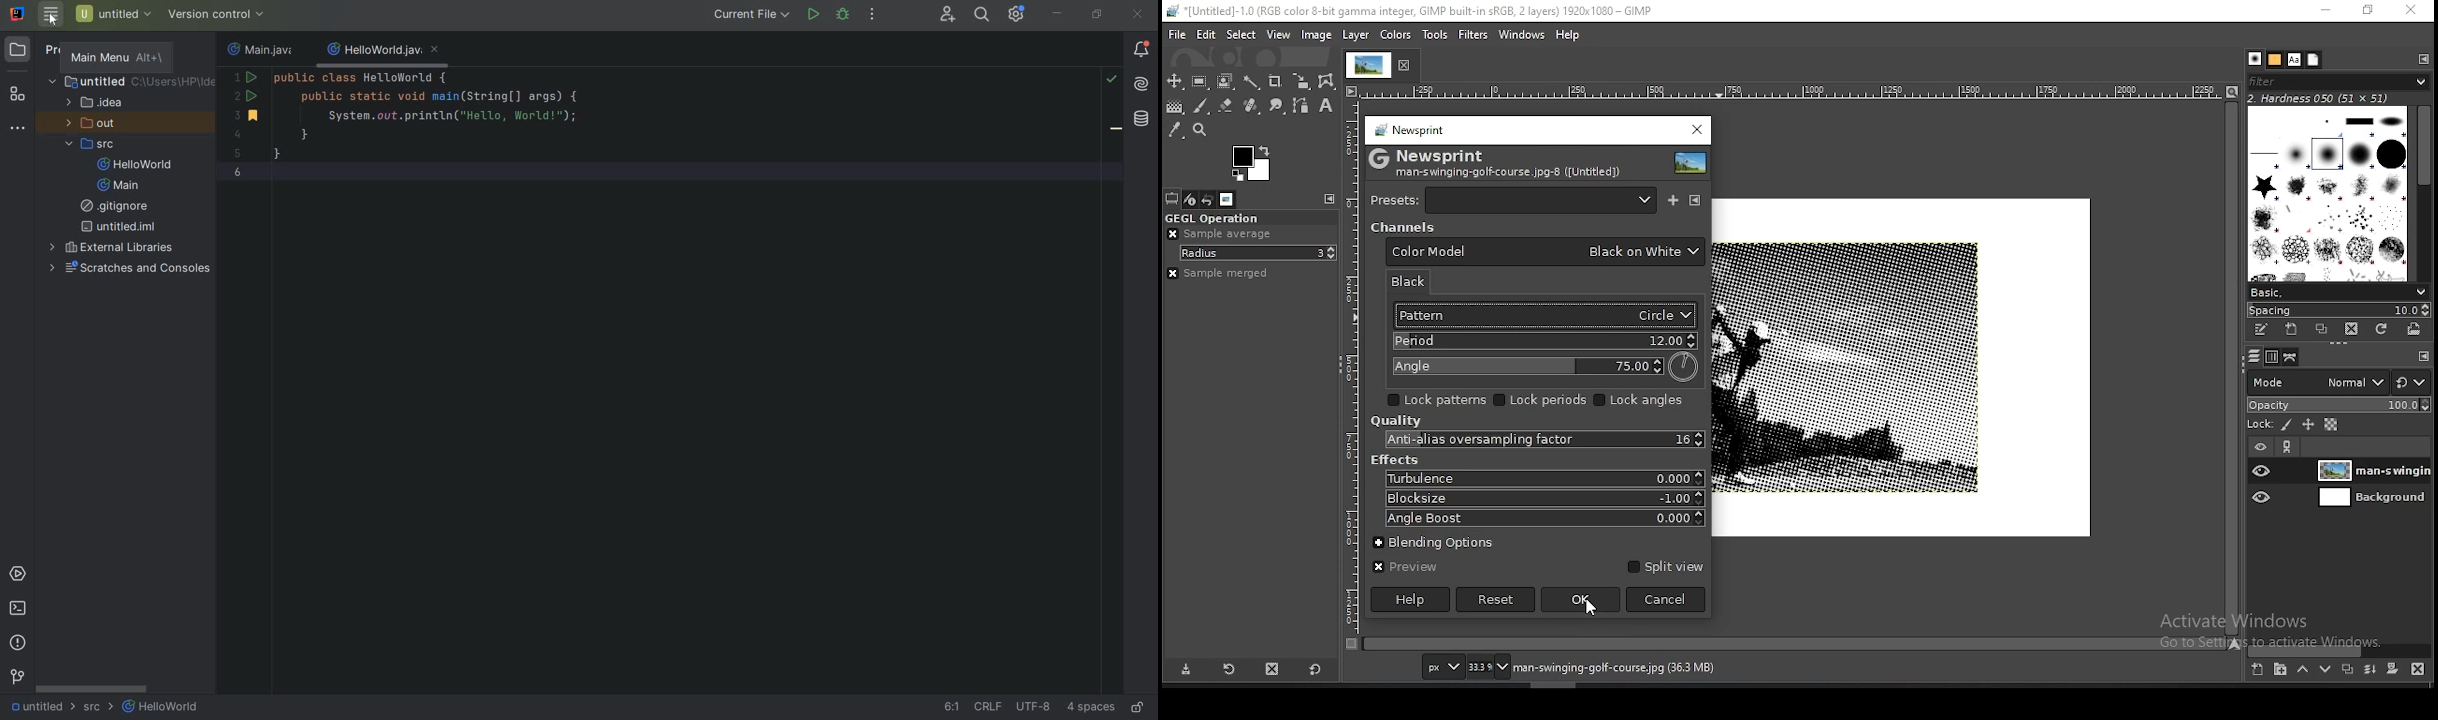 Image resolution: width=2464 pixels, height=728 pixels. Describe the element at coordinates (1487, 666) in the screenshot. I see `zoom status` at that location.